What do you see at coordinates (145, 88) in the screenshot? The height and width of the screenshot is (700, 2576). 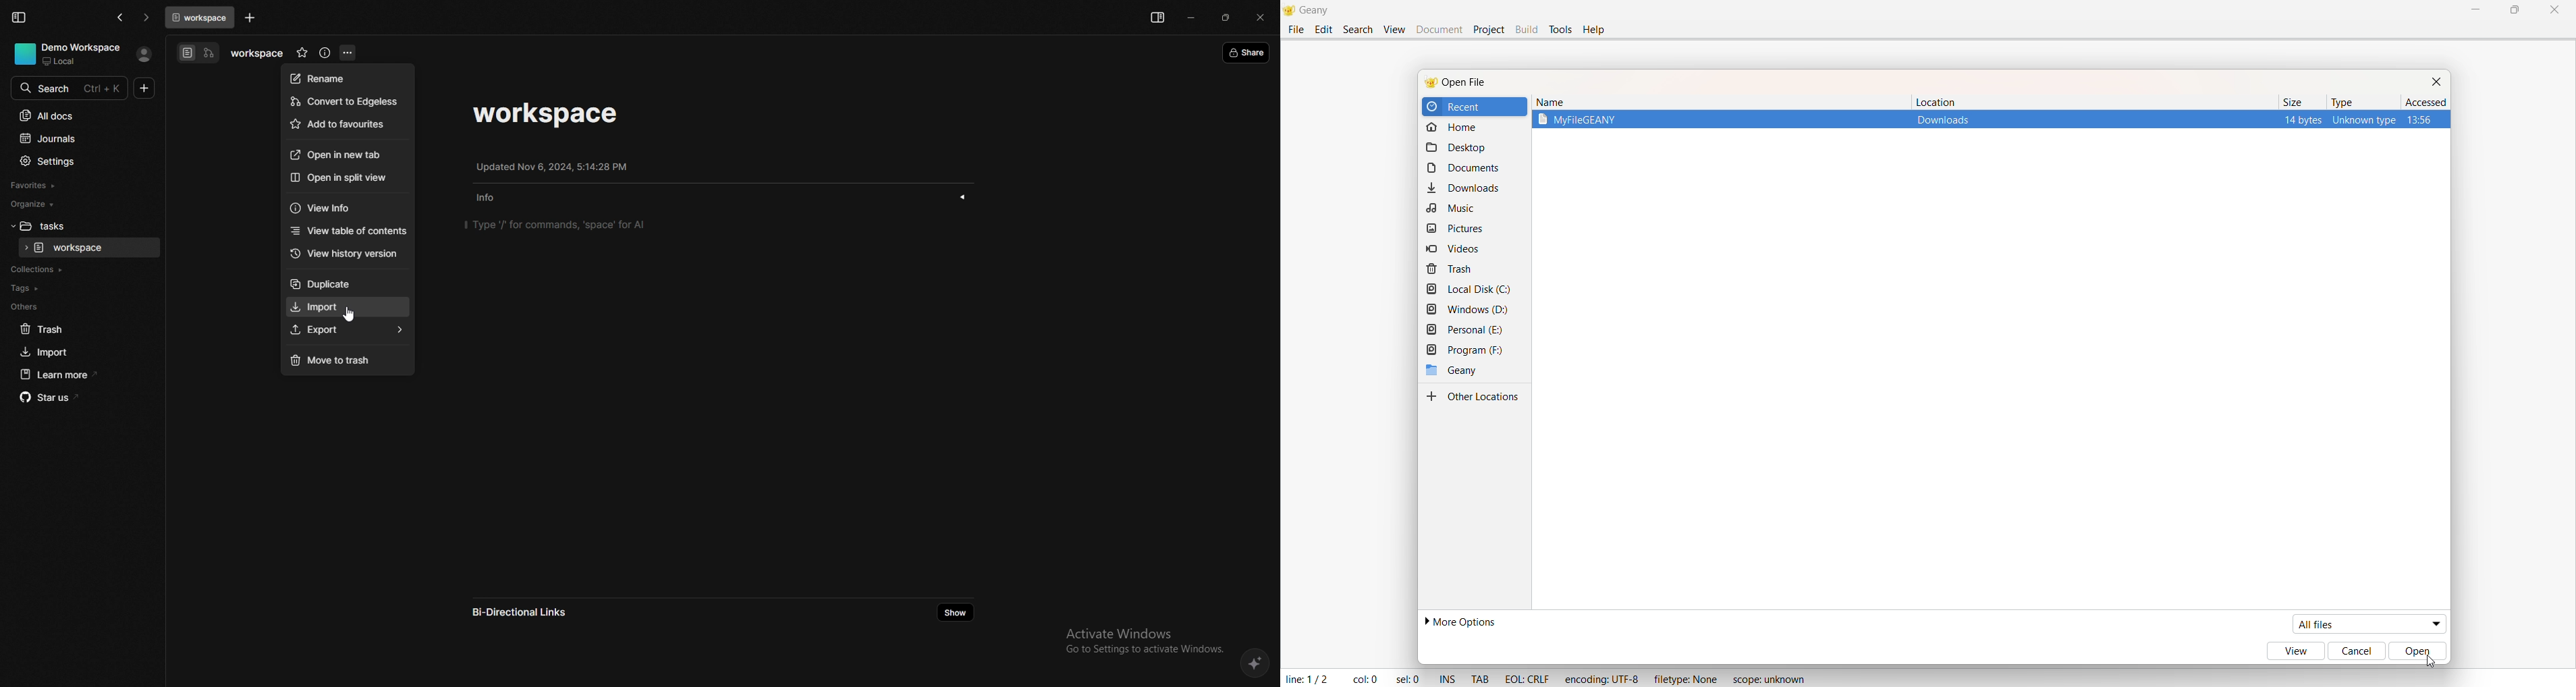 I see `new doc` at bounding box center [145, 88].